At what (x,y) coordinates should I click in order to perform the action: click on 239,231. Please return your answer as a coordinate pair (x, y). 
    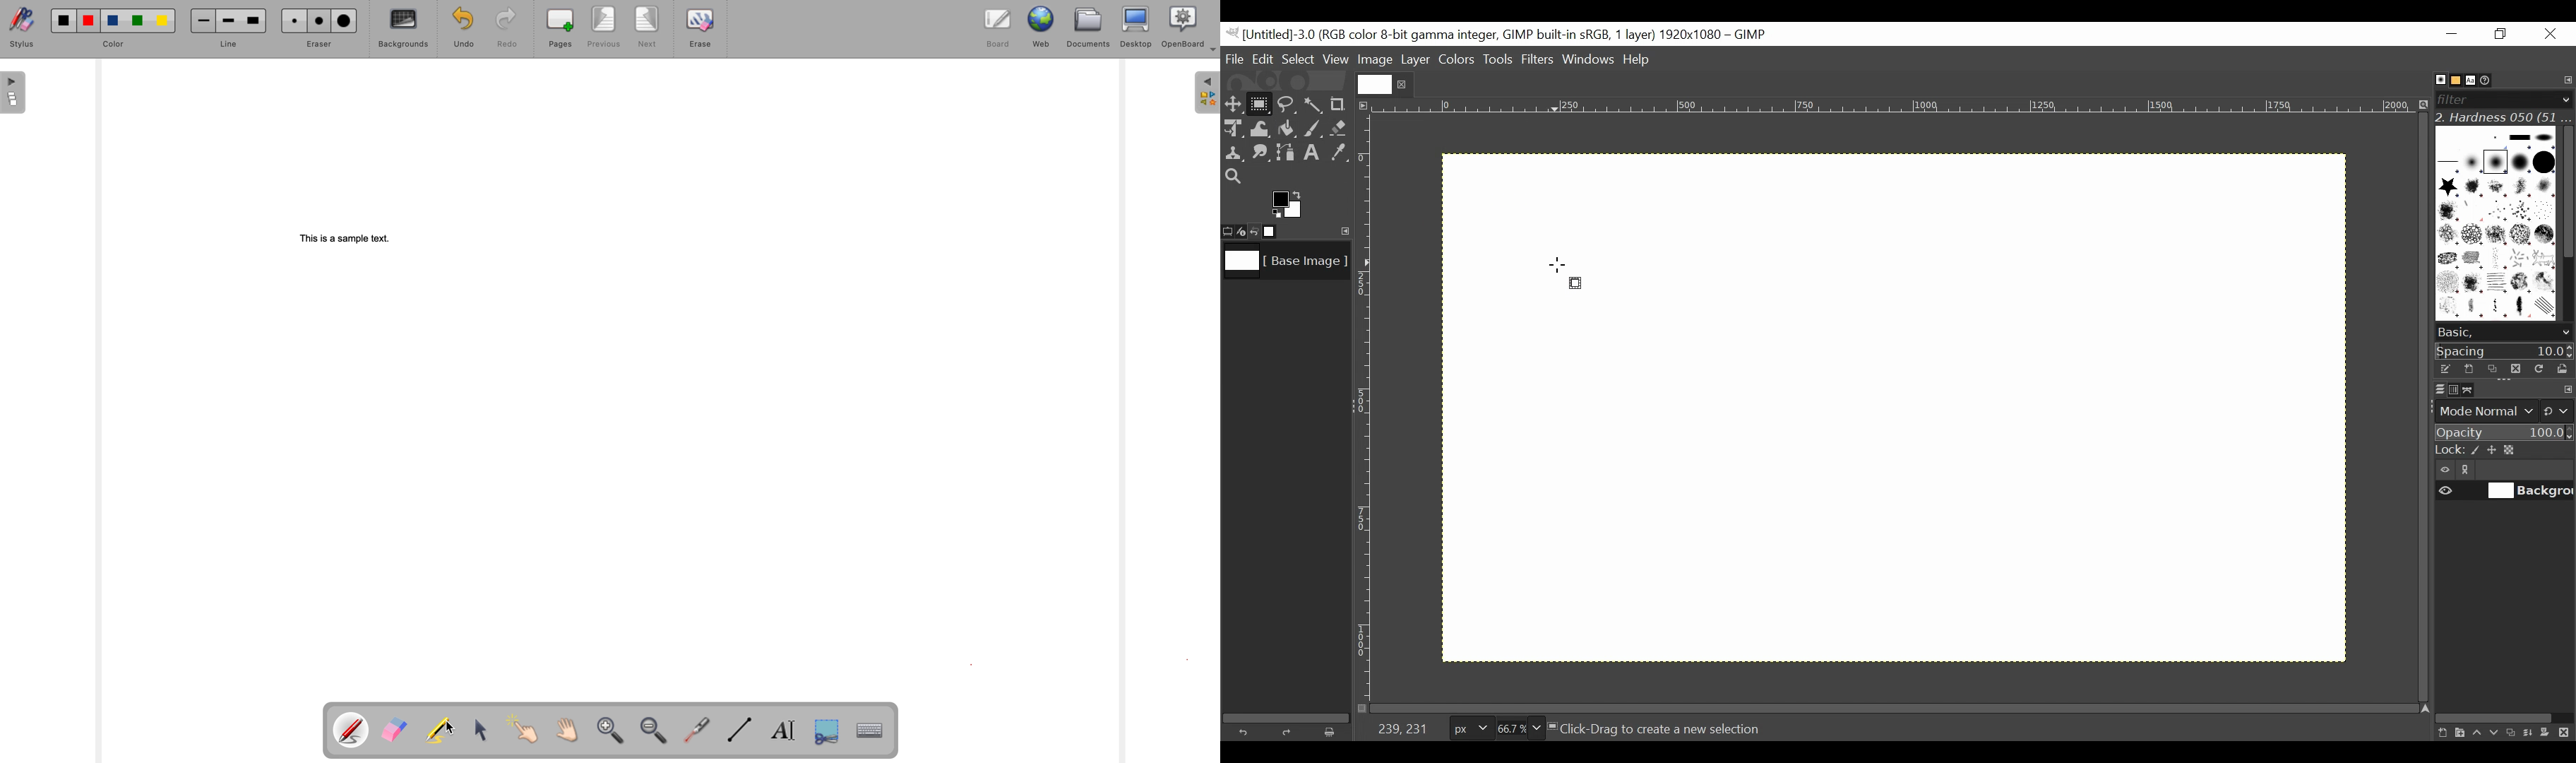
    Looking at the image, I should click on (1402, 729).